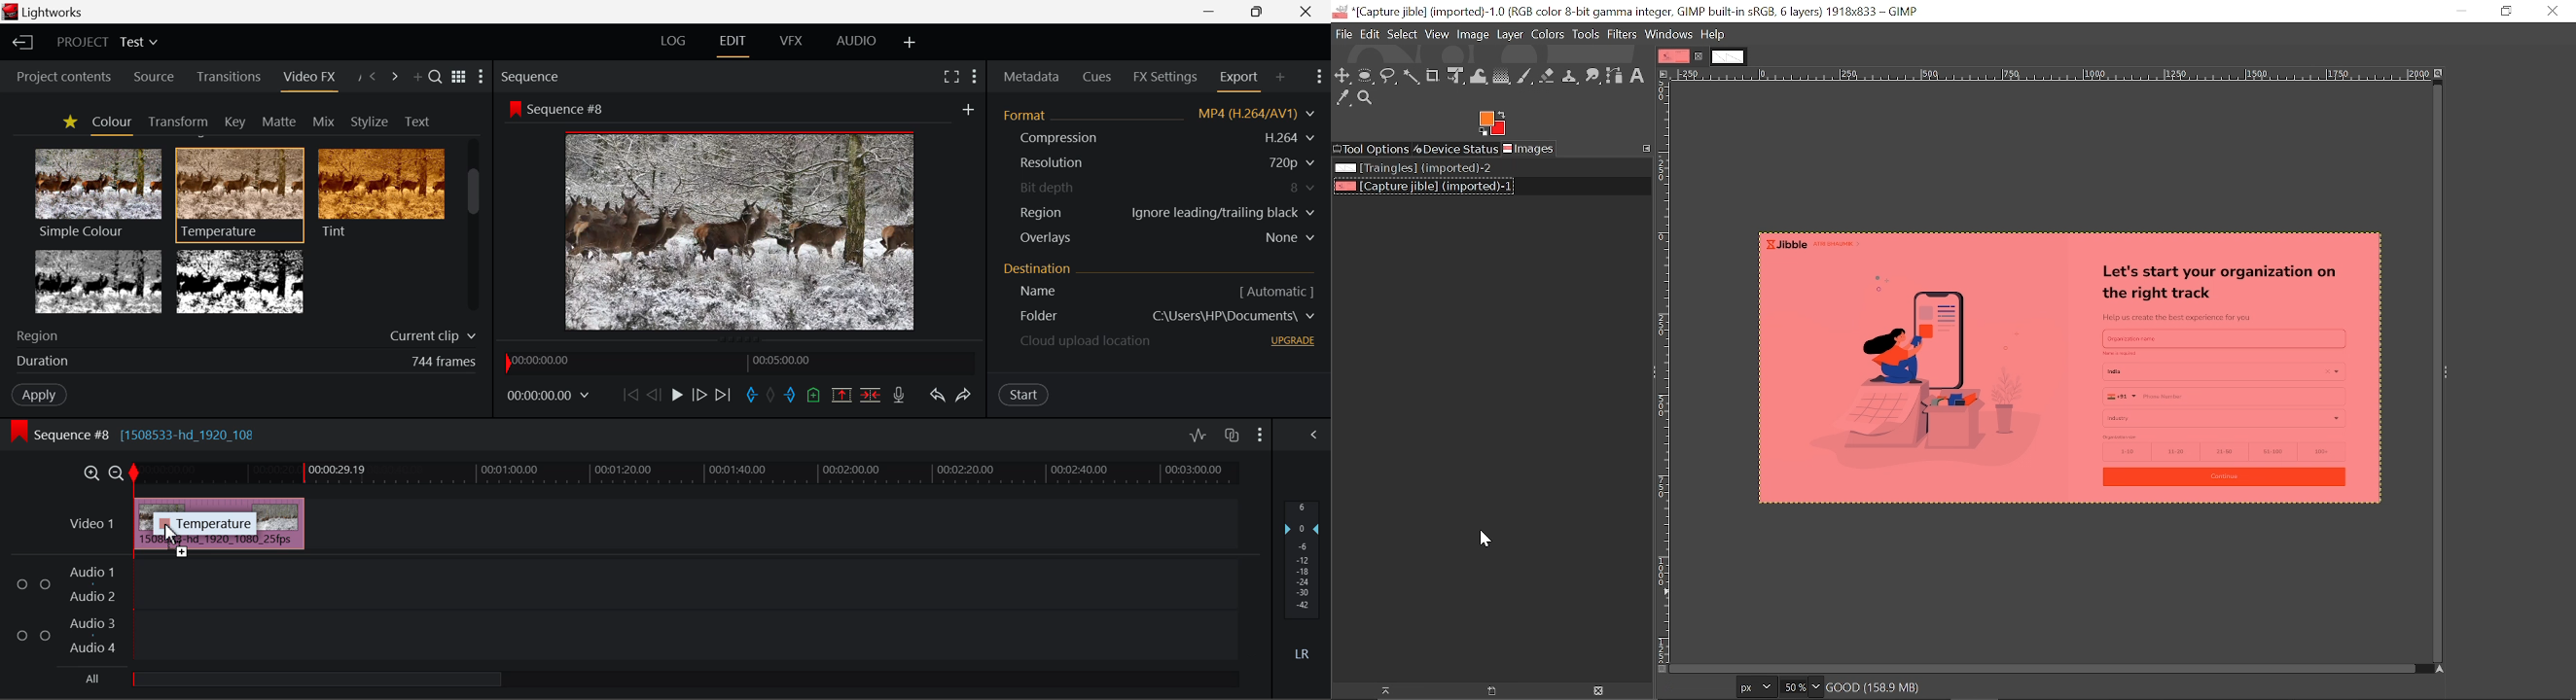  Describe the element at coordinates (39, 362) in the screenshot. I see `duration` at that location.